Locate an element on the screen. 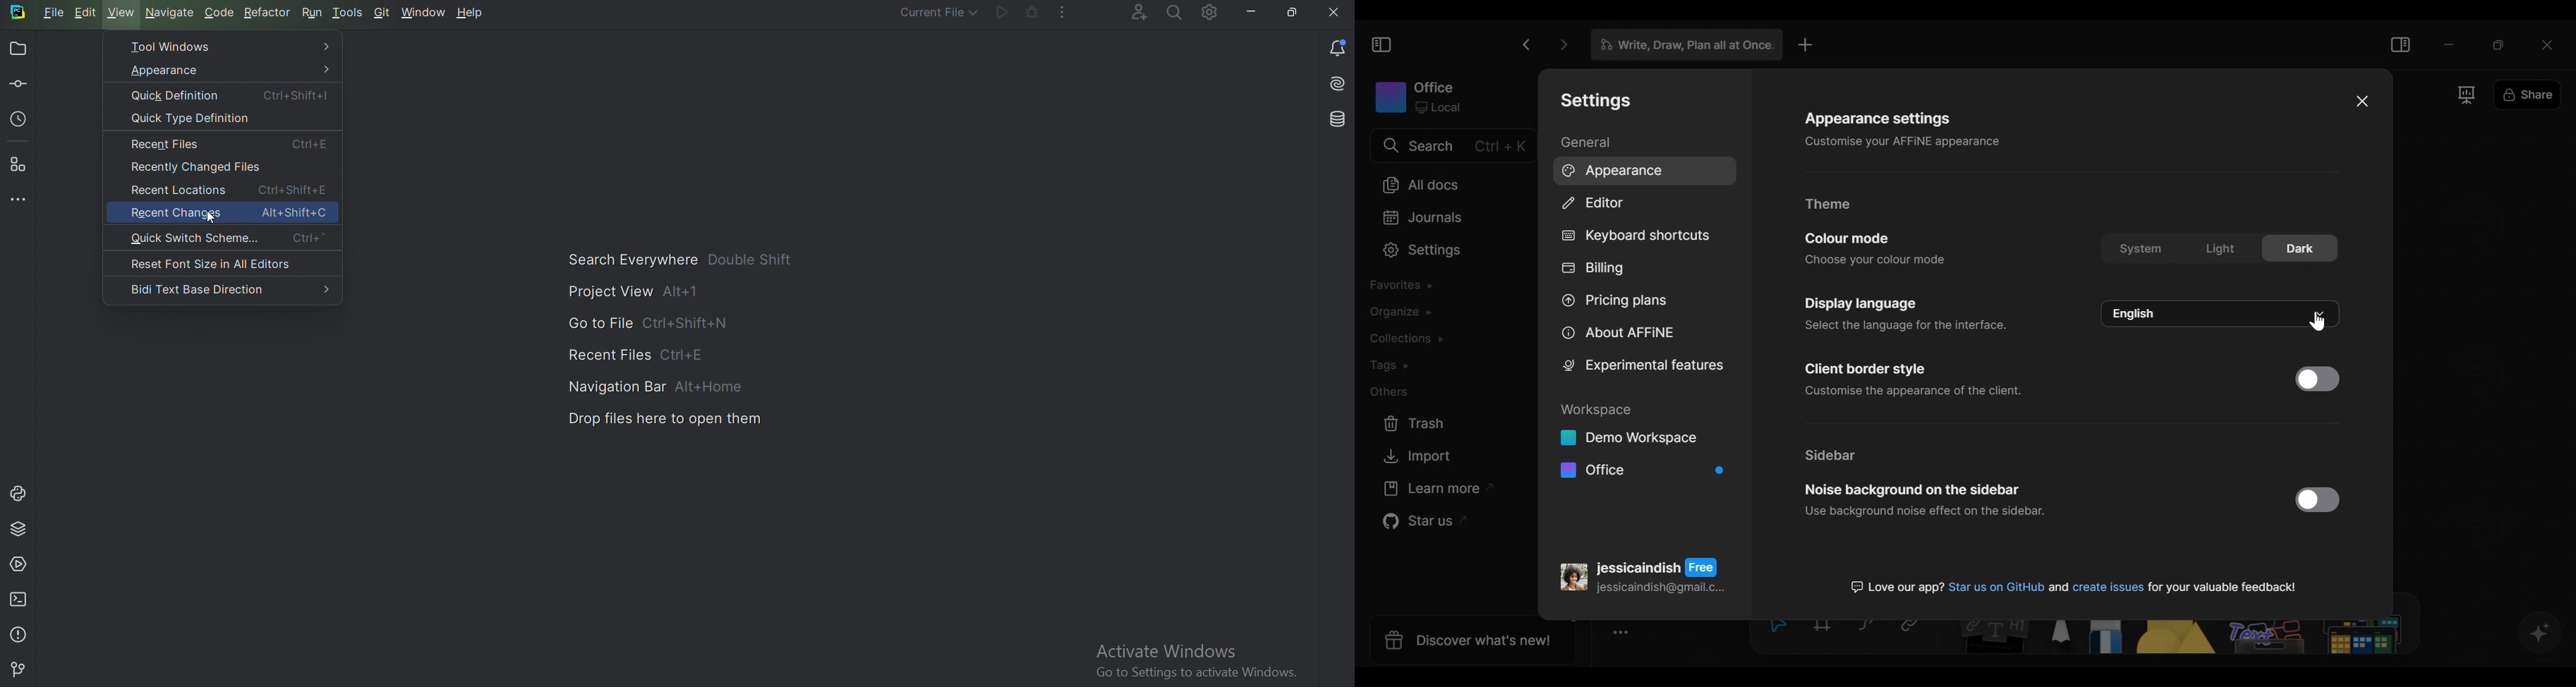 The height and width of the screenshot is (700, 2576). Enable/Disable is located at coordinates (2318, 499).